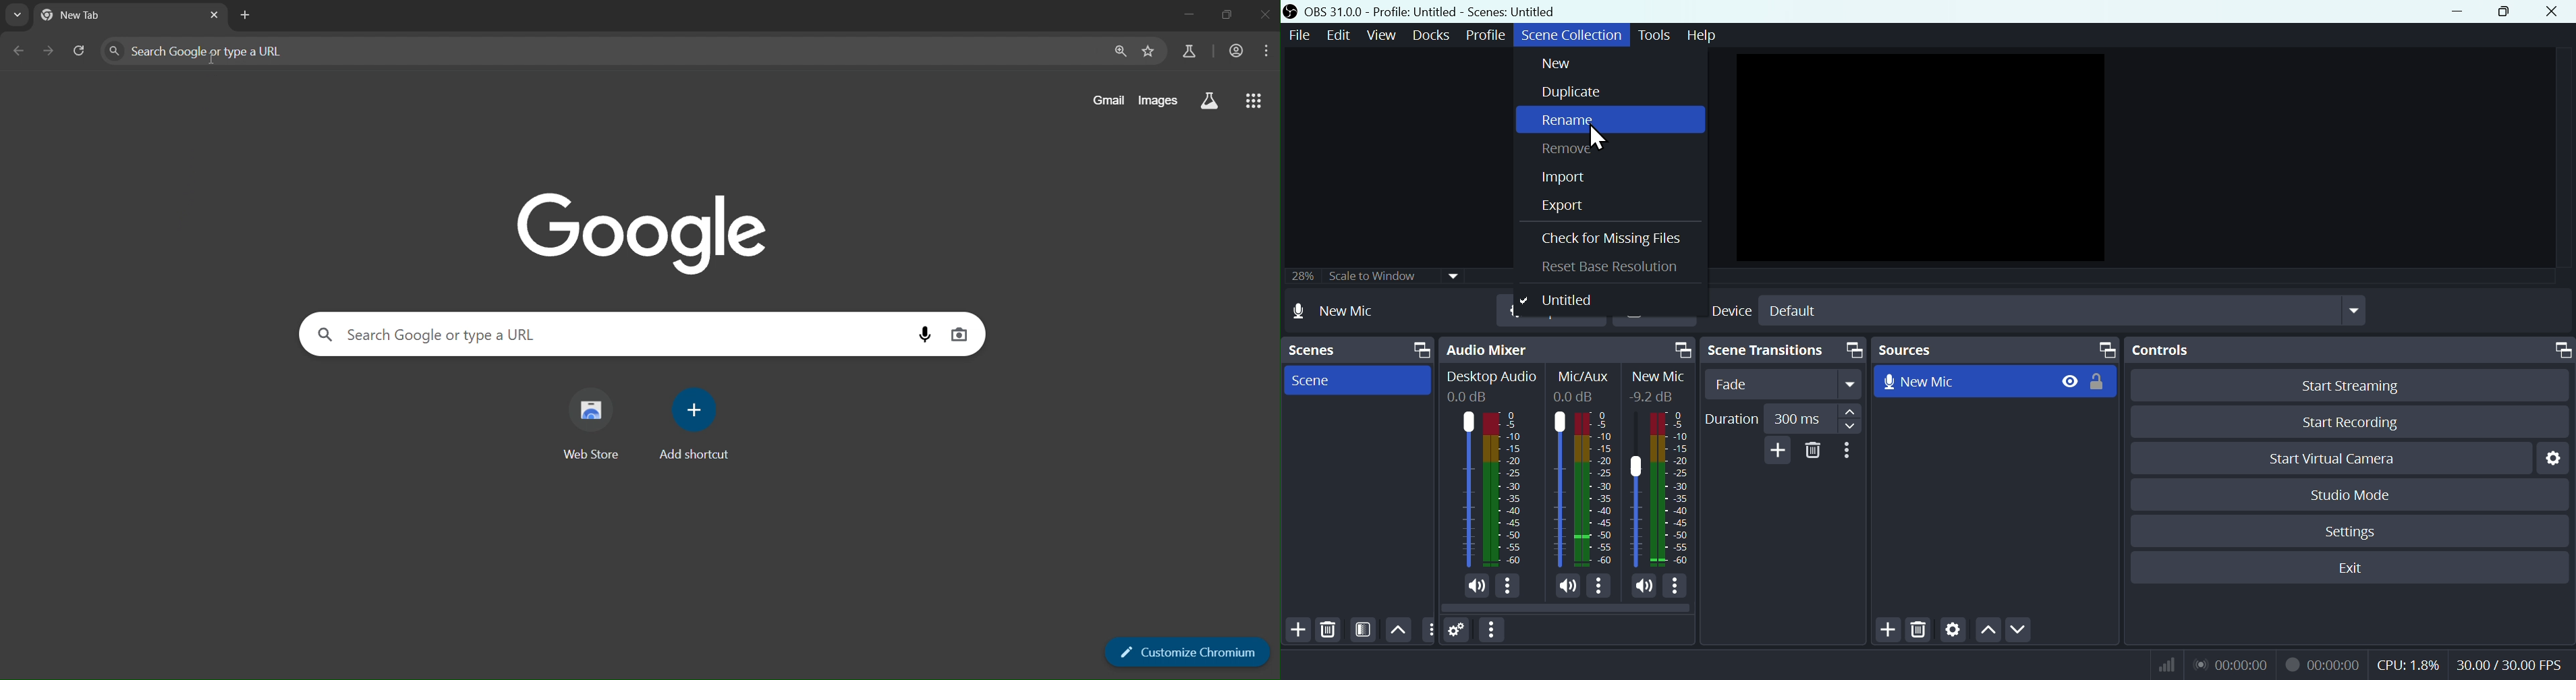 Image resolution: width=2576 pixels, height=700 pixels. Describe the element at coordinates (1492, 629) in the screenshot. I see `More options` at that location.